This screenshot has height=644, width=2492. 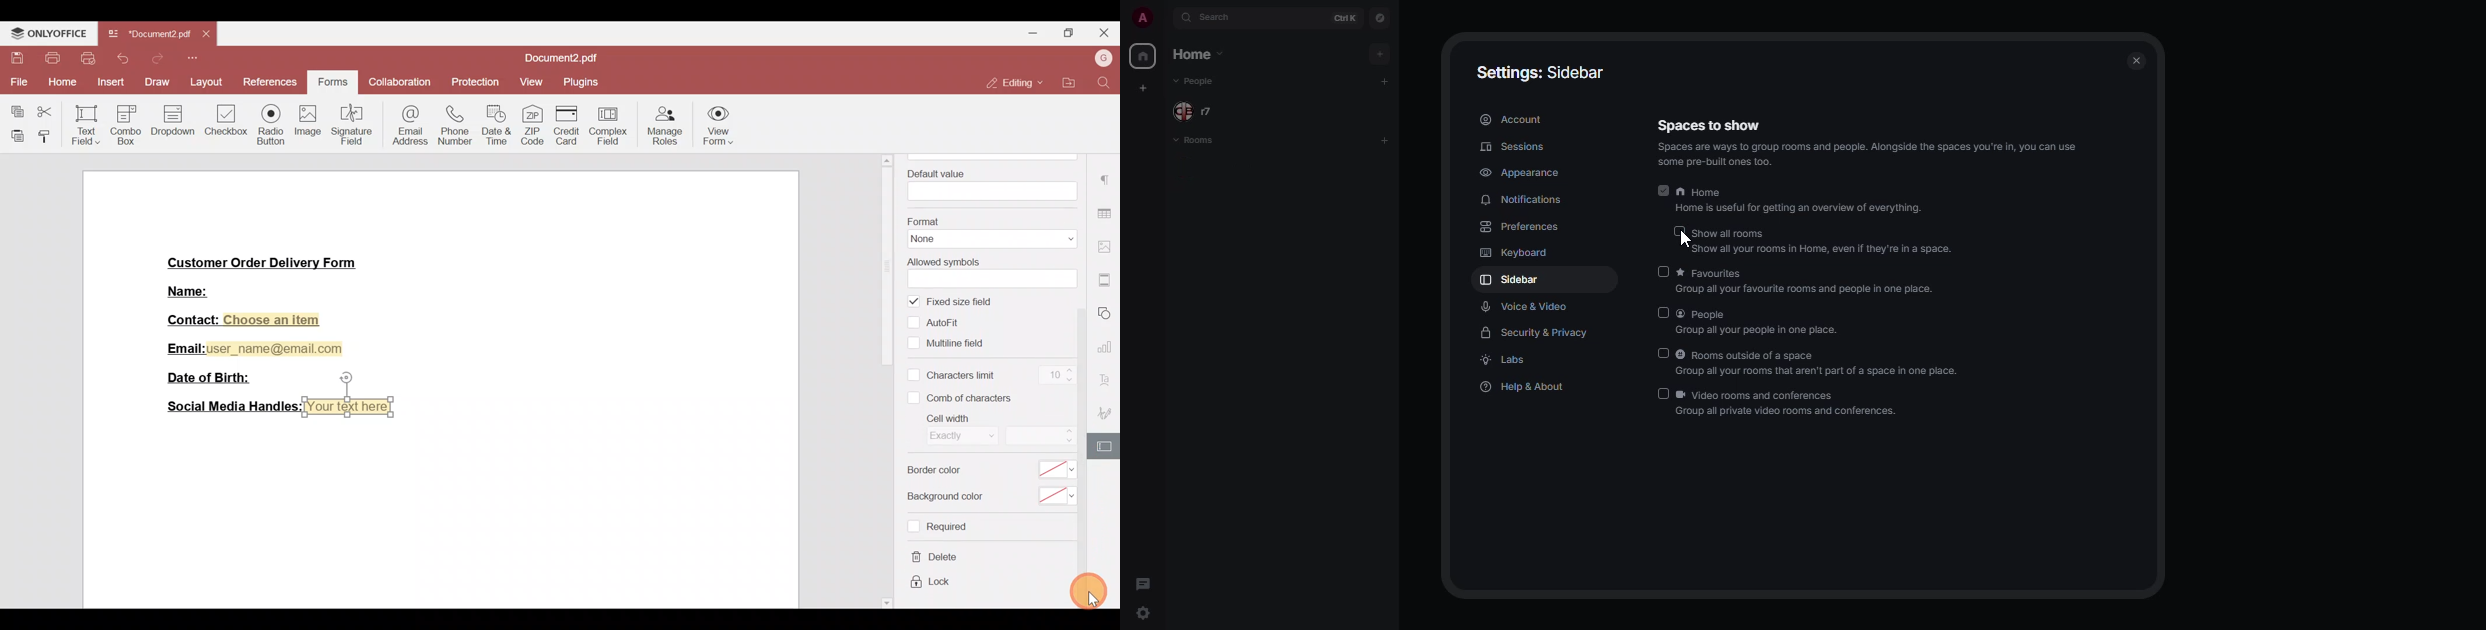 I want to click on Find, so click(x=1105, y=83).